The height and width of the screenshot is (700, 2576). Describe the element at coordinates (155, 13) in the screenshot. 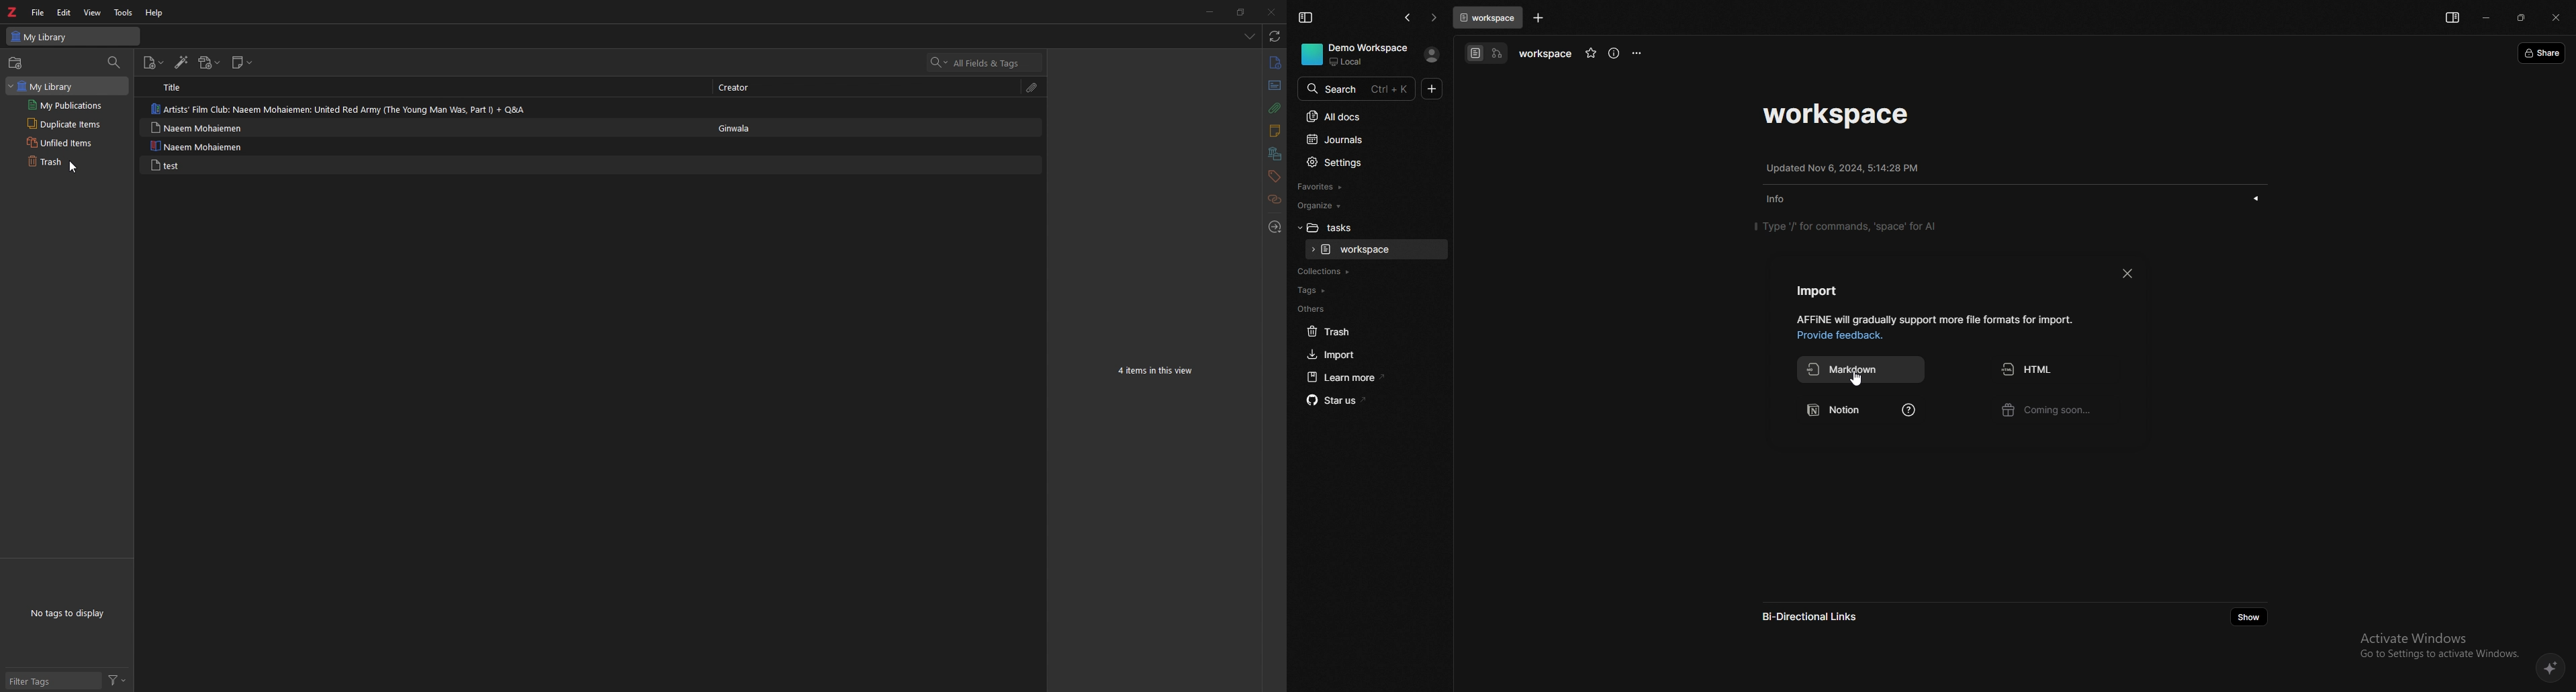

I see `help` at that location.